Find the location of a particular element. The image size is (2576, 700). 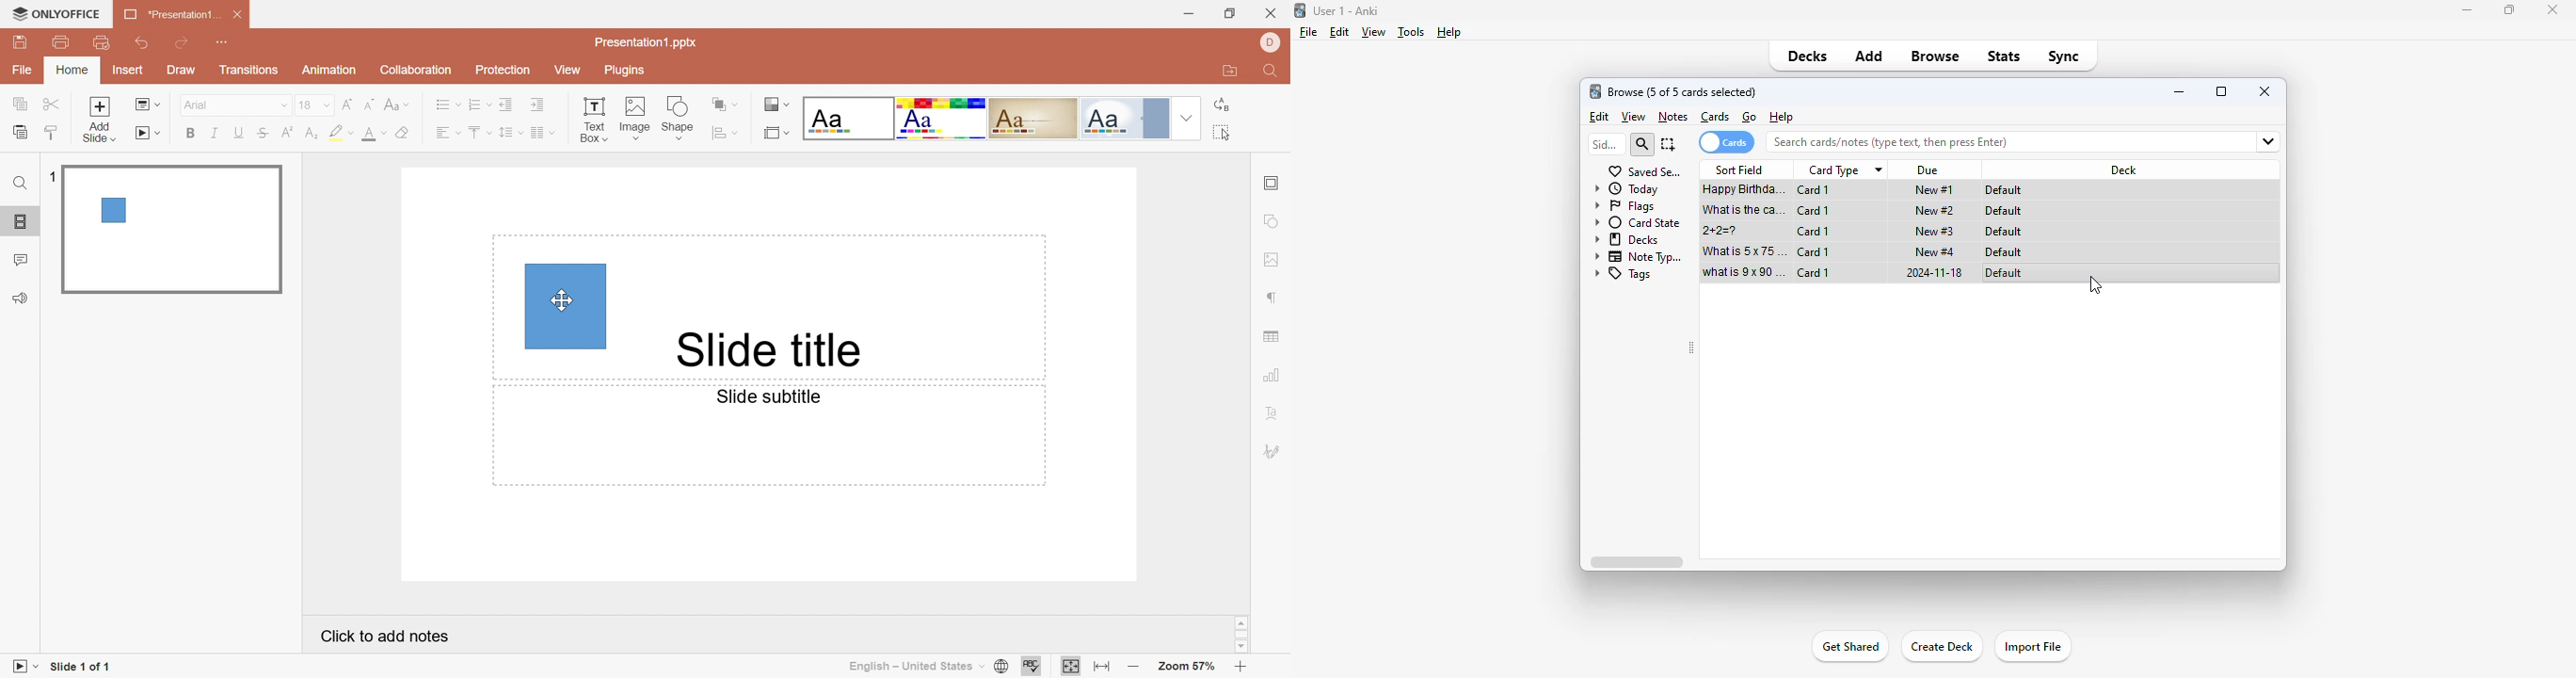

Collaboration is located at coordinates (417, 71).